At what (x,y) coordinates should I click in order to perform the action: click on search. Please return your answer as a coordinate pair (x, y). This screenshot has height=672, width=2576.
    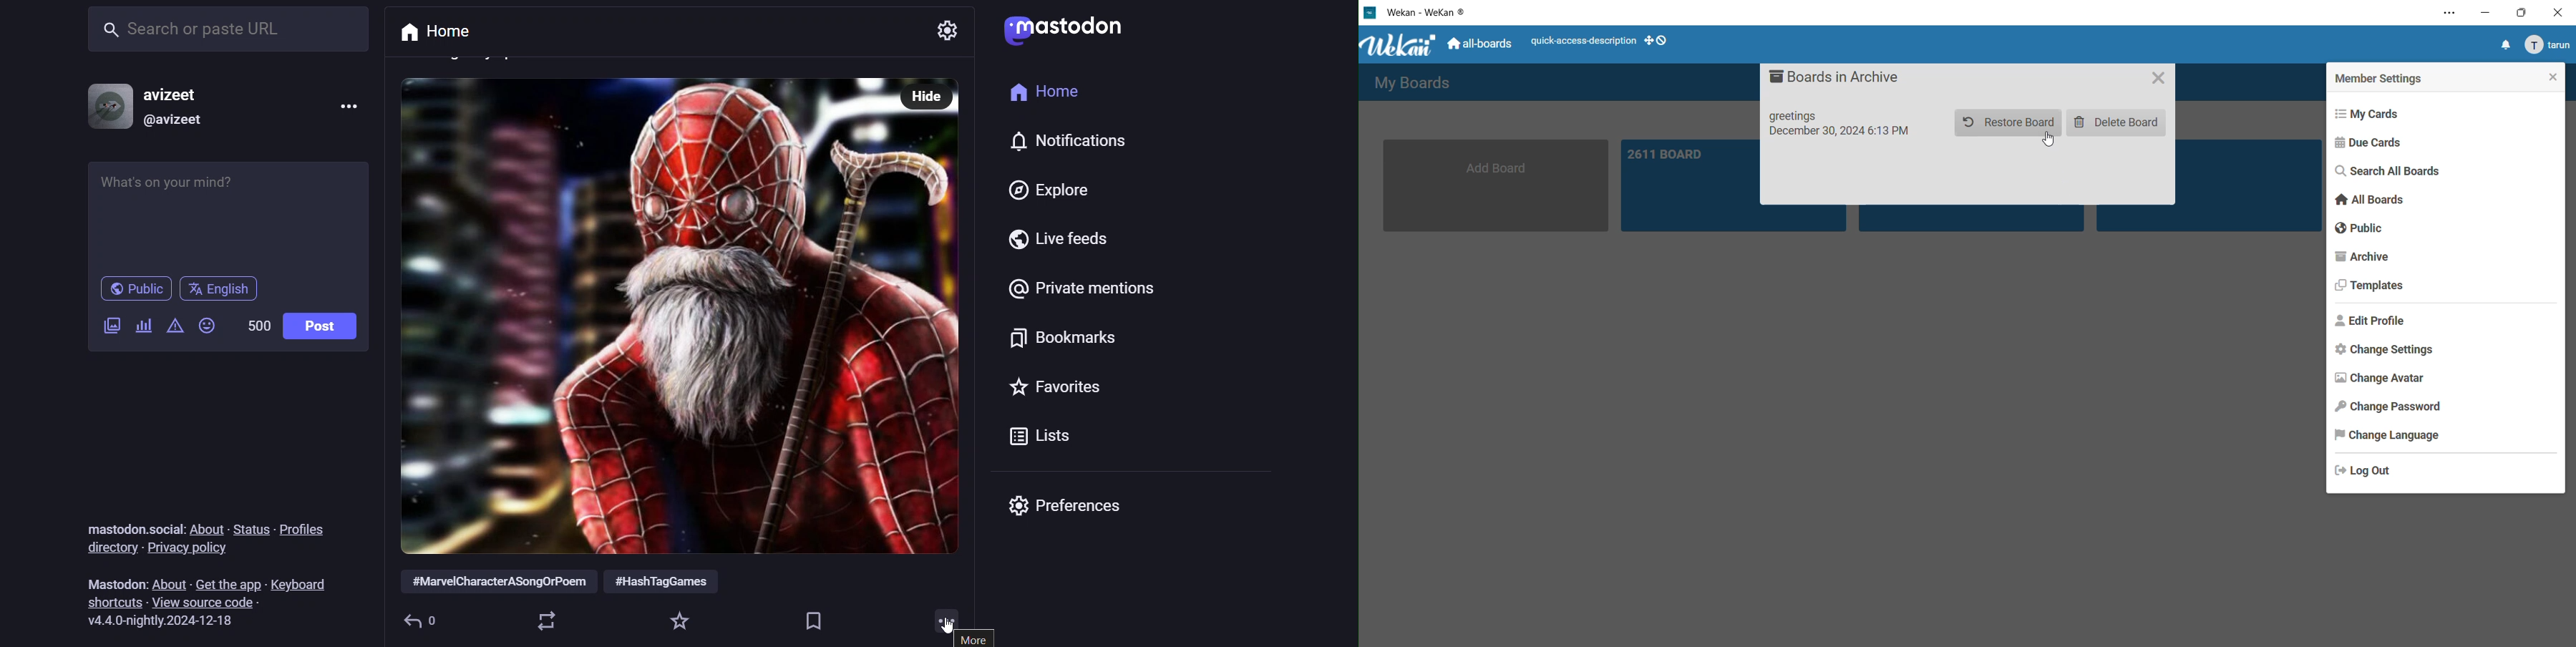
    Looking at the image, I should click on (232, 31).